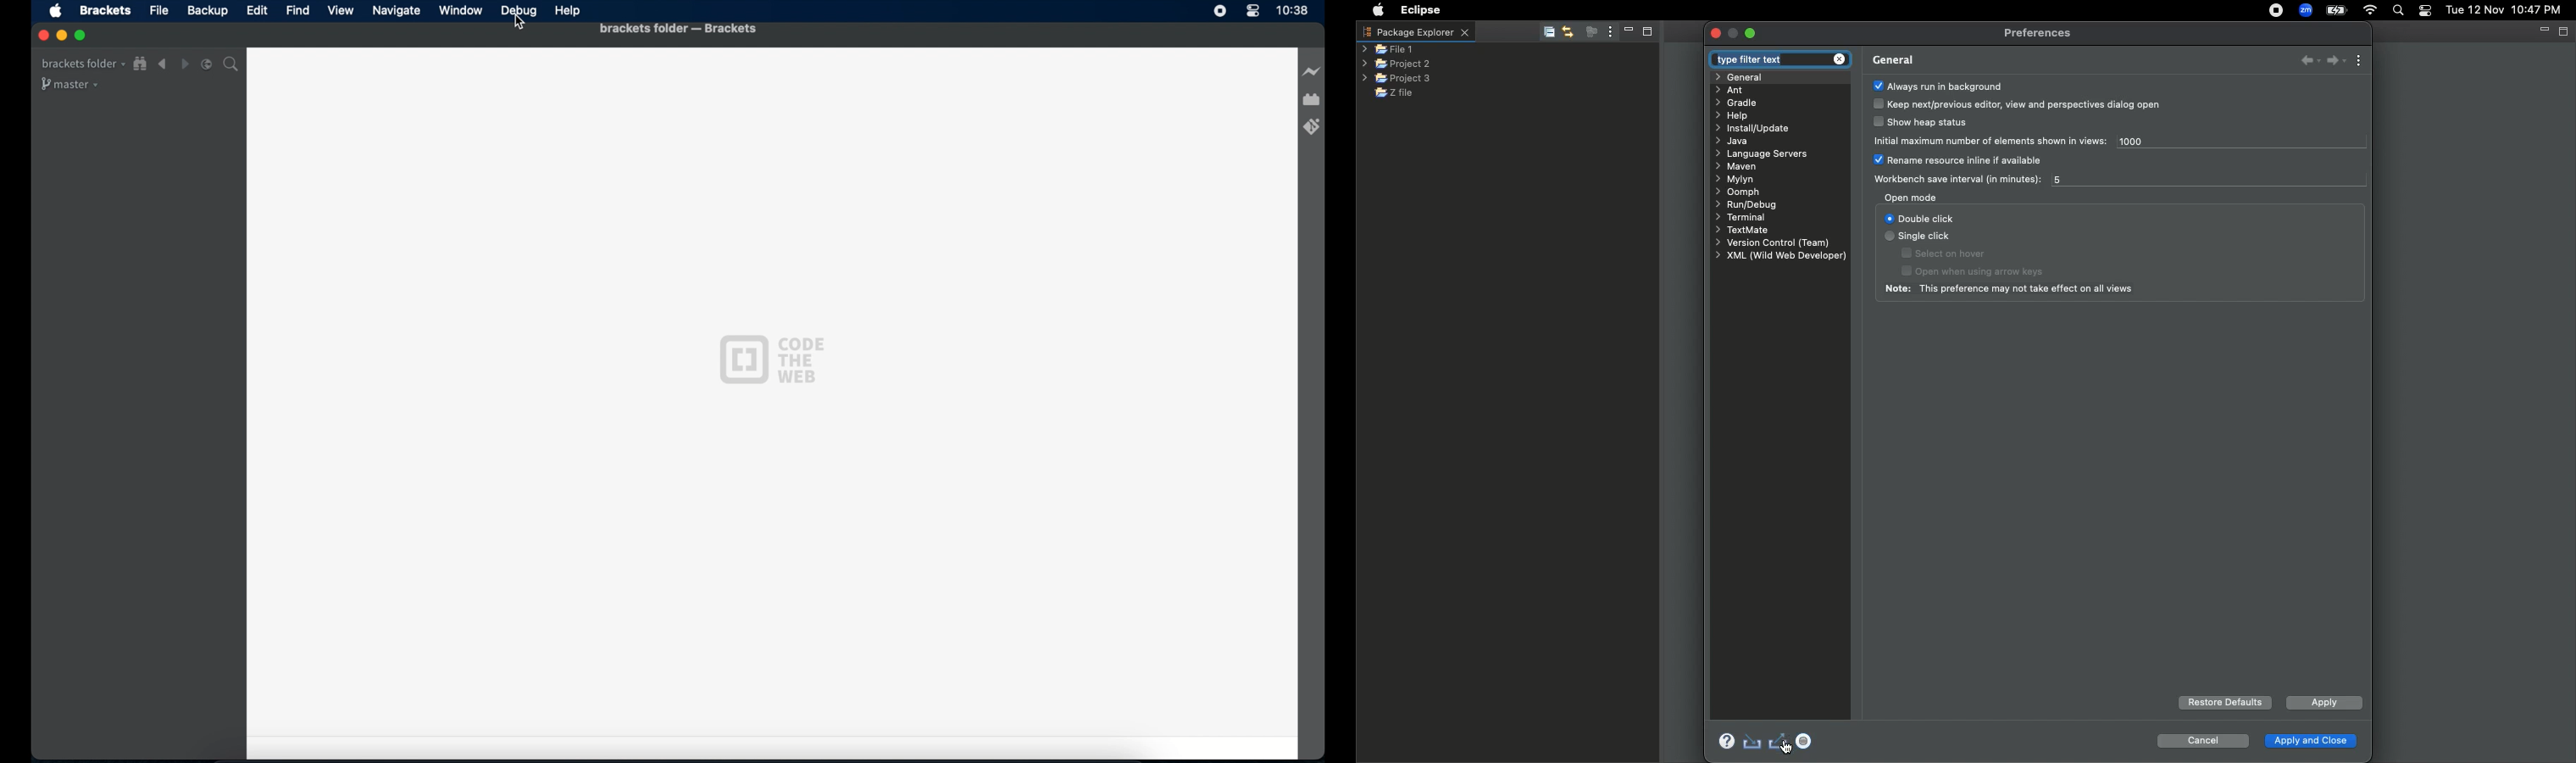 The image size is (2576, 784). I want to click on Gradle, so click(1739, 103).